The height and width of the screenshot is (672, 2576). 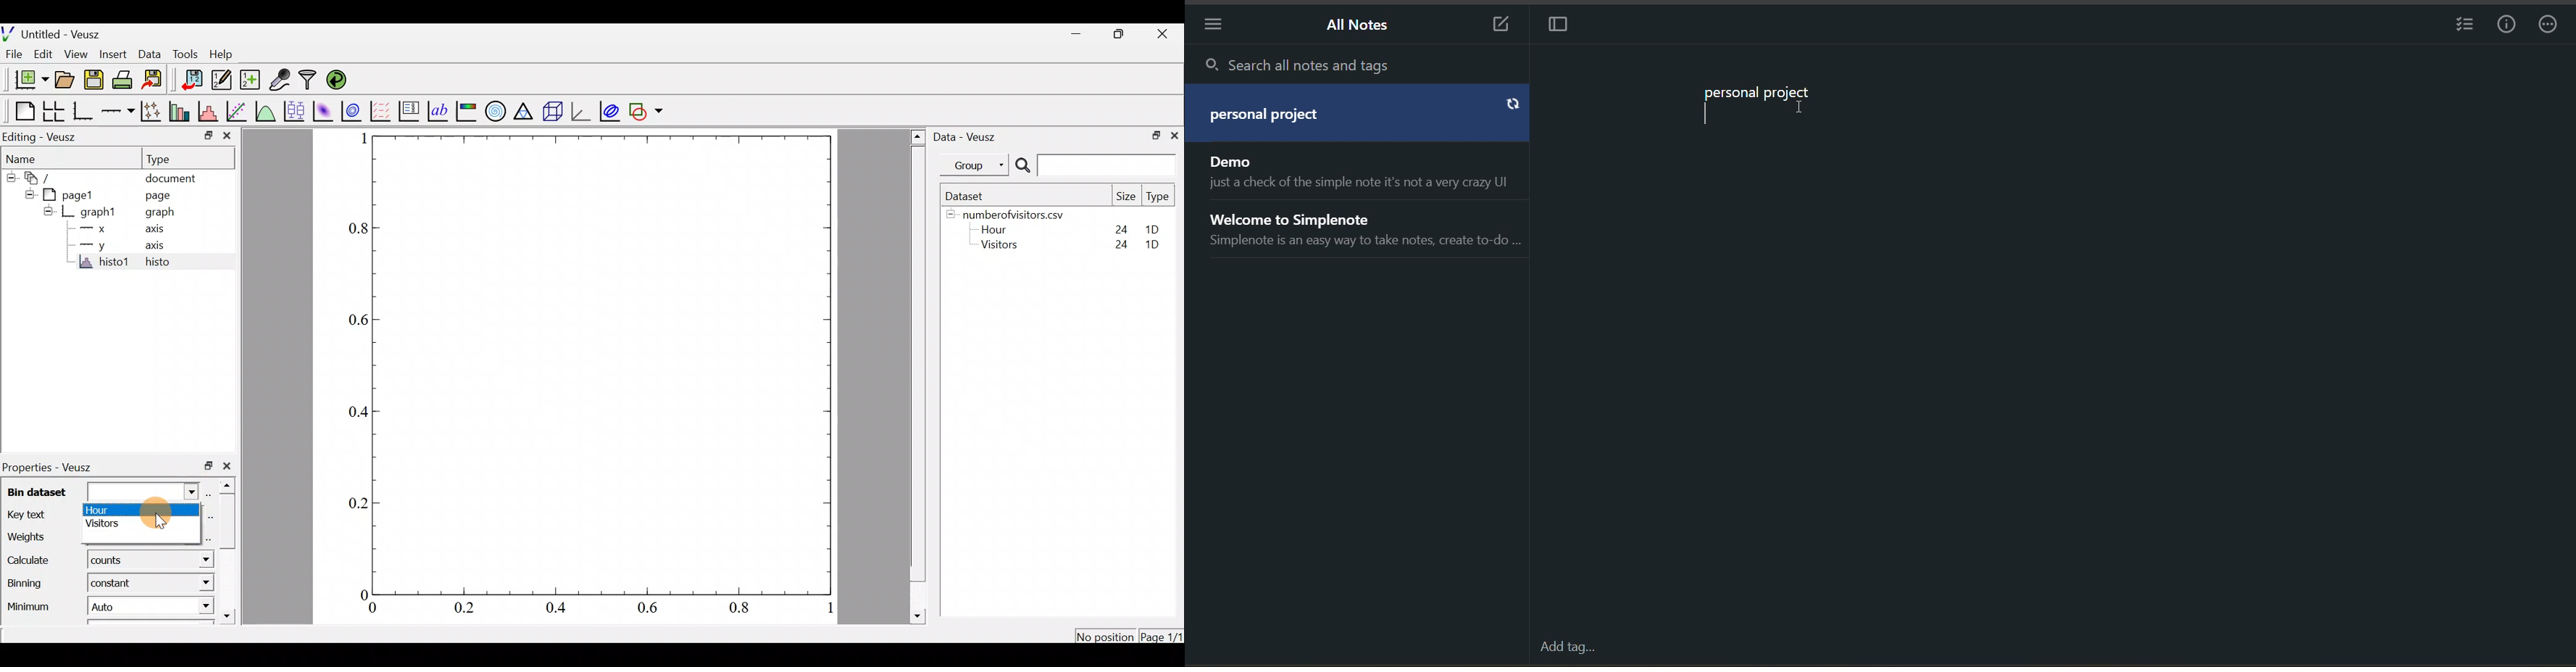 I want to click on hide sub menu, so click(x=27, y=195).